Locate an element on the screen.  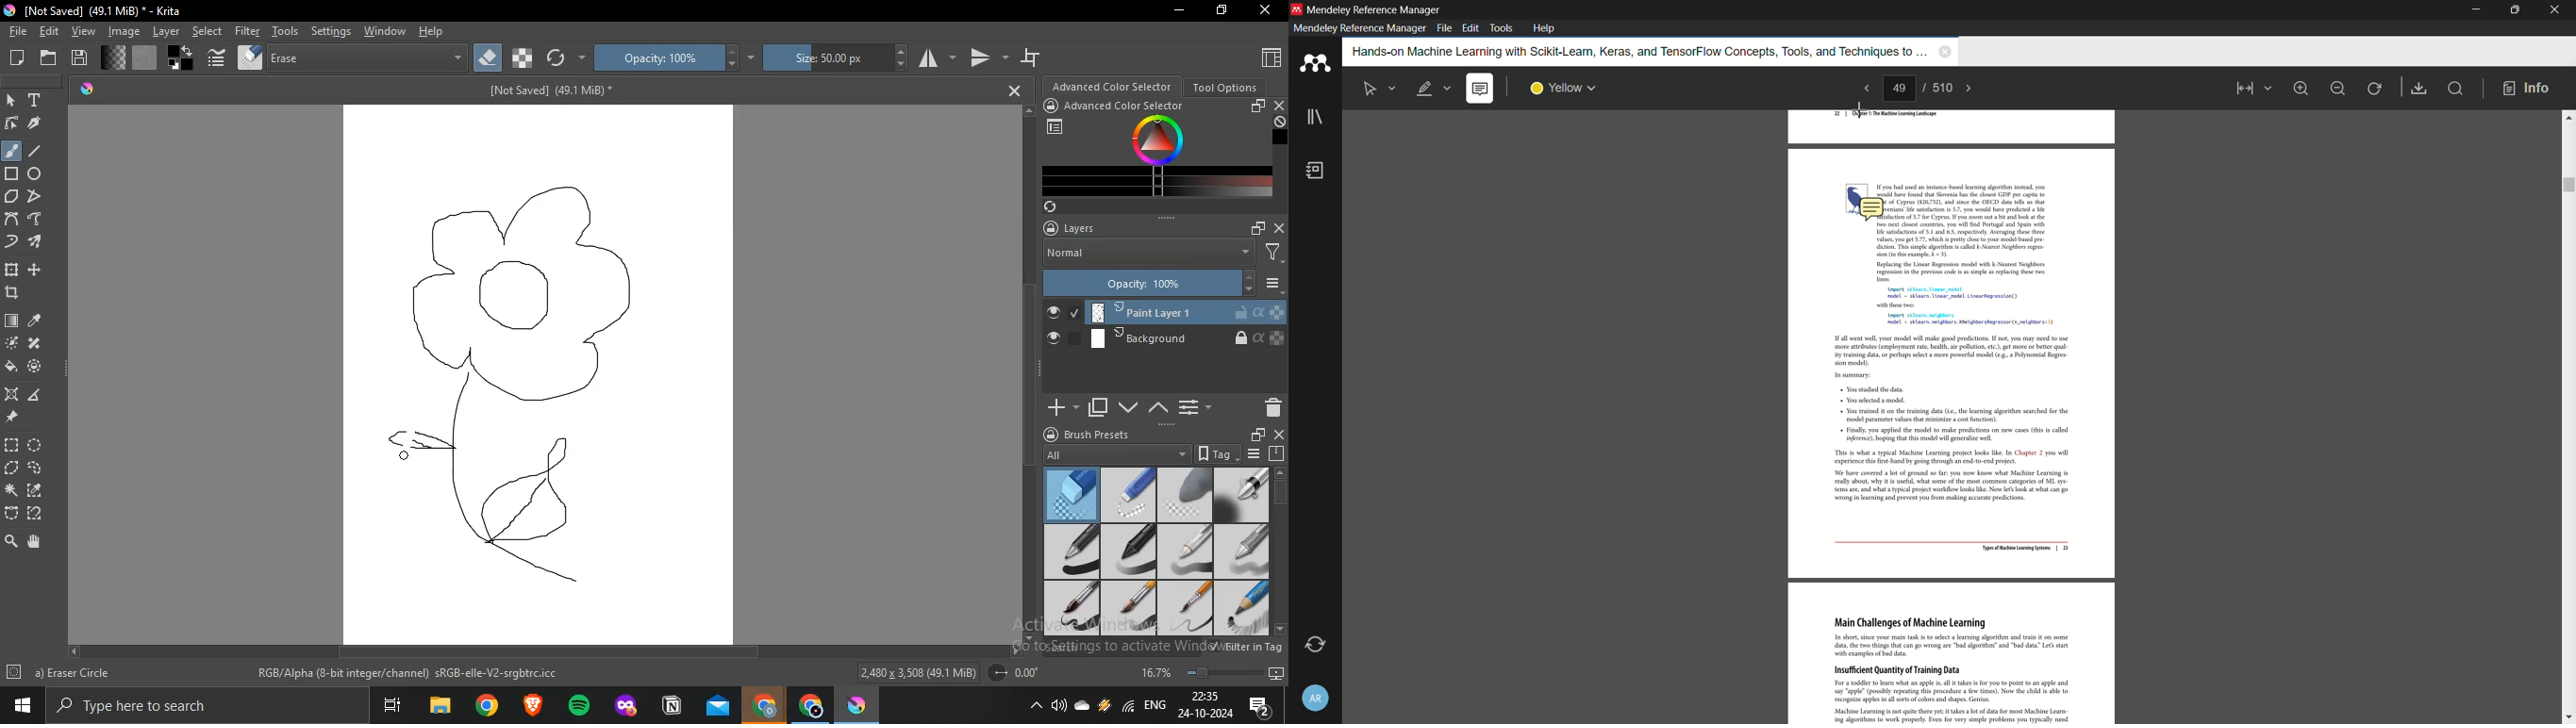
mask up is located at coordinates (1159, 408).